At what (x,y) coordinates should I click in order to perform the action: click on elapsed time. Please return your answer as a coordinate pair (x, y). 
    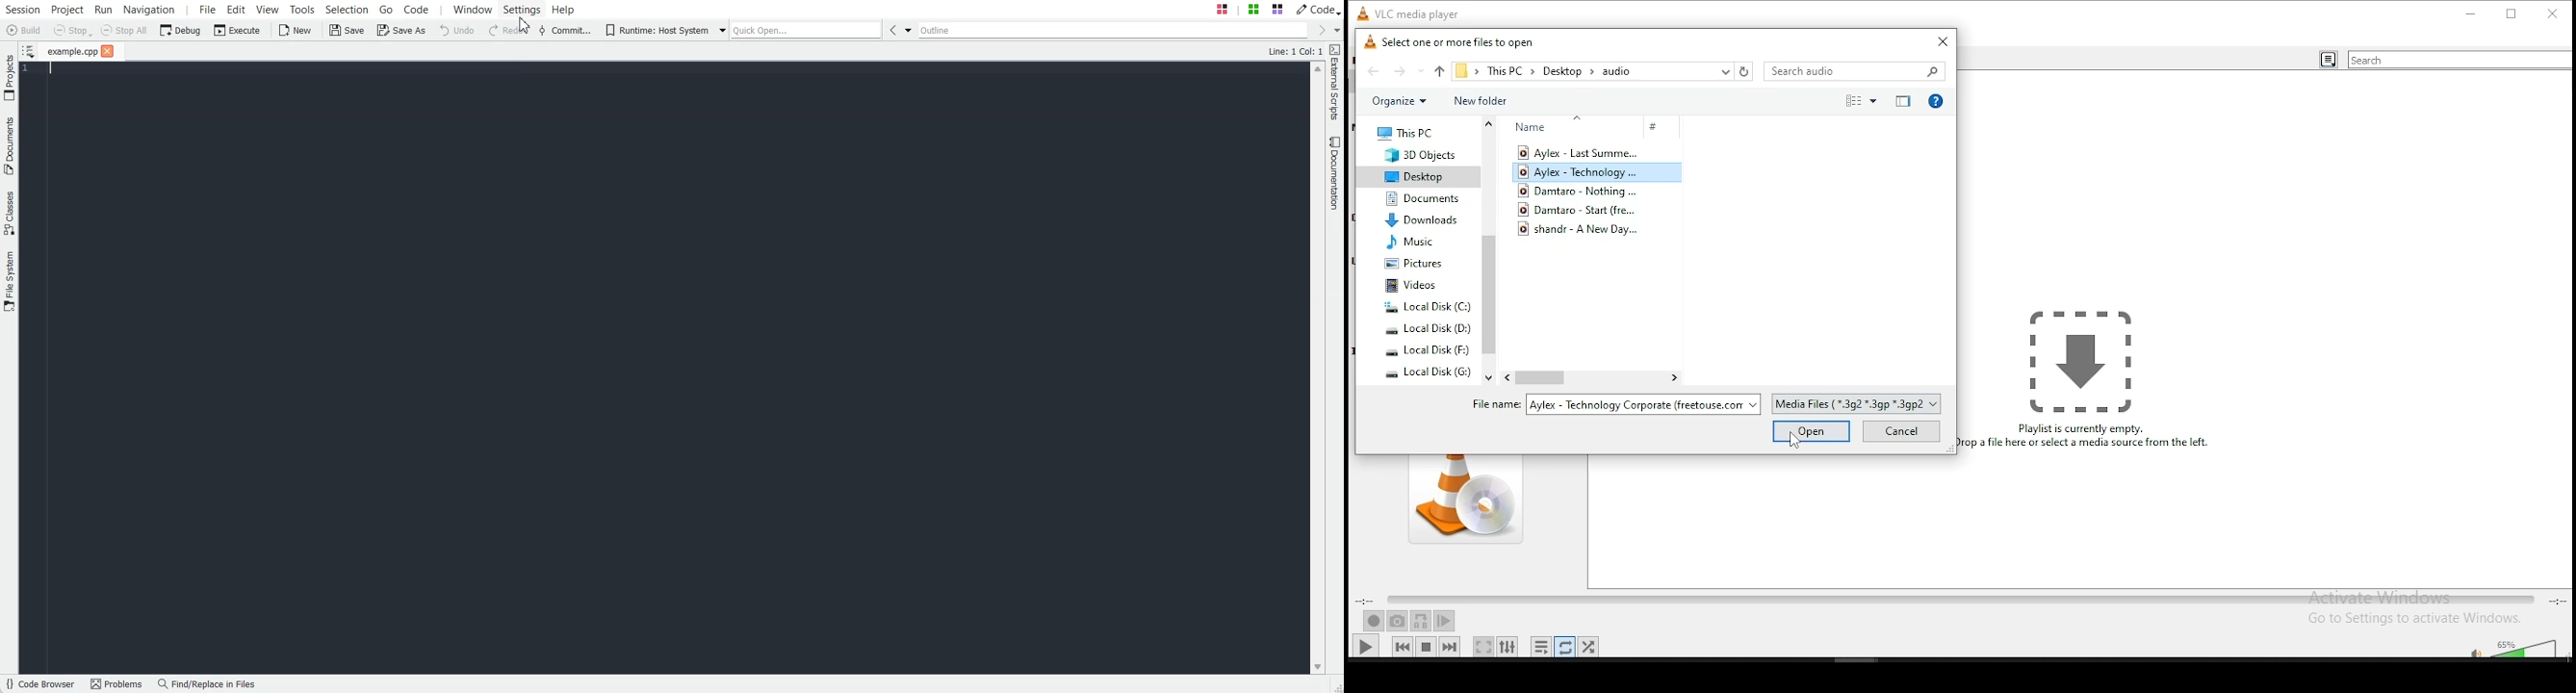
    Looking at the image, I should click on (1366, 601).